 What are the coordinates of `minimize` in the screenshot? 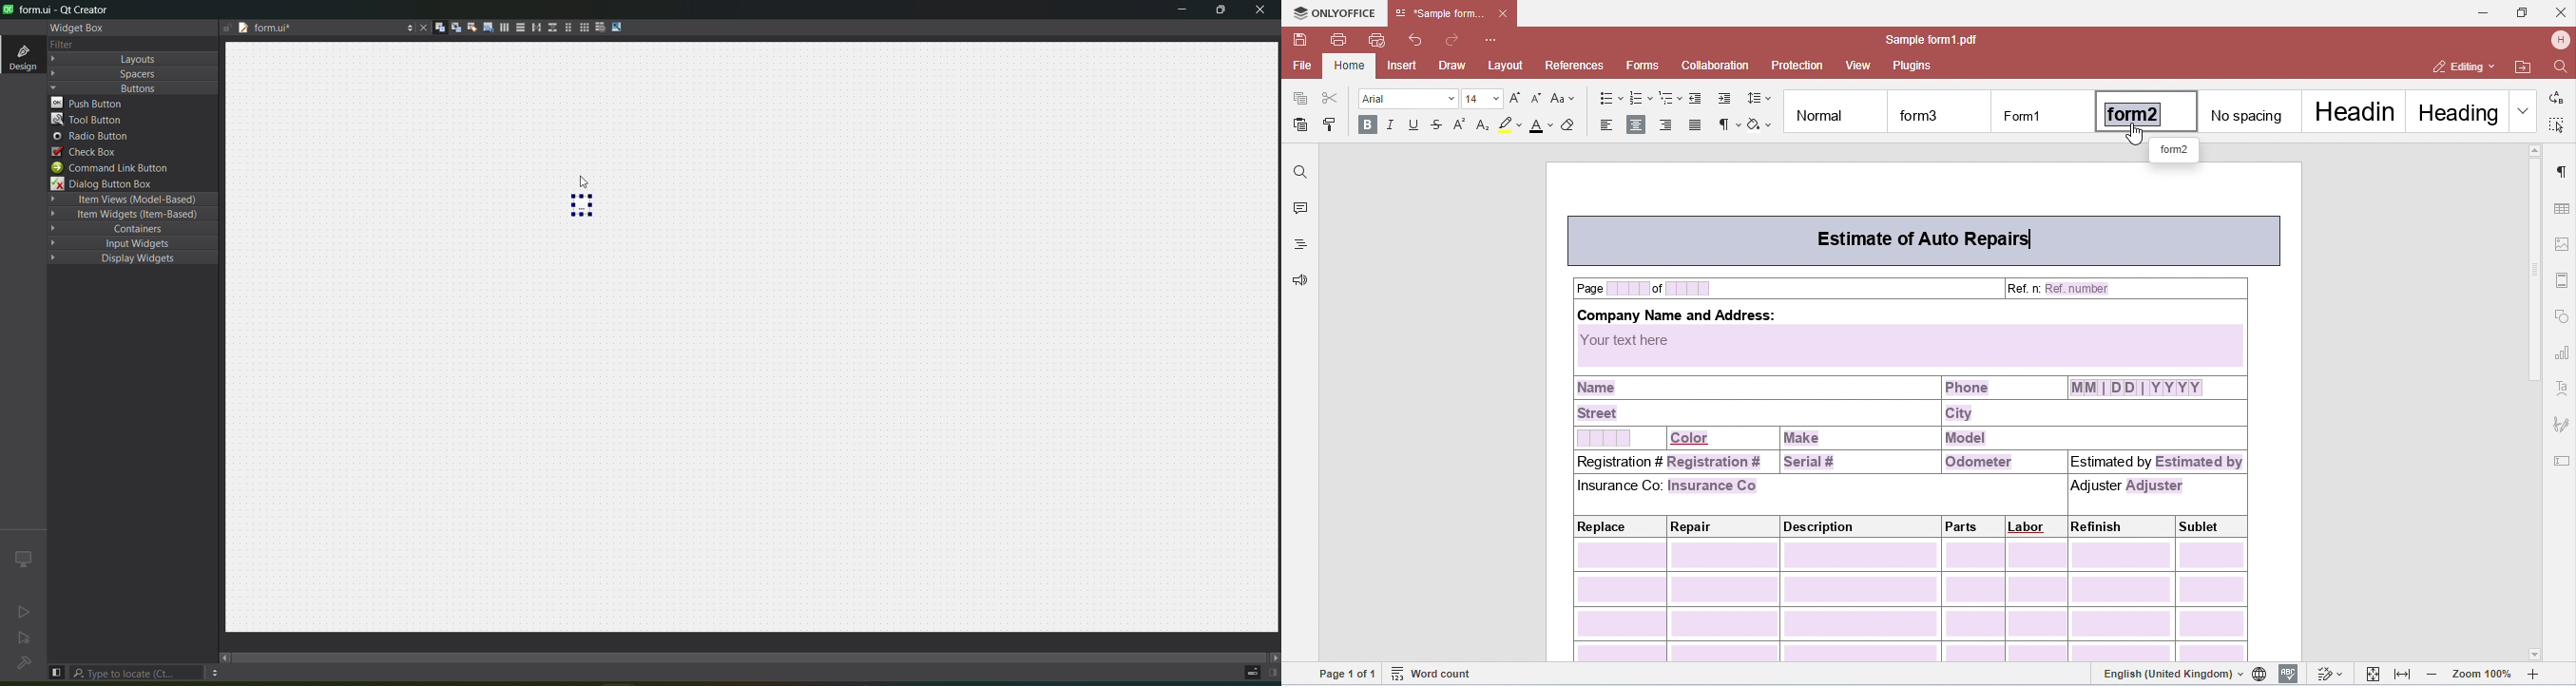 It's located at (1183, 11).